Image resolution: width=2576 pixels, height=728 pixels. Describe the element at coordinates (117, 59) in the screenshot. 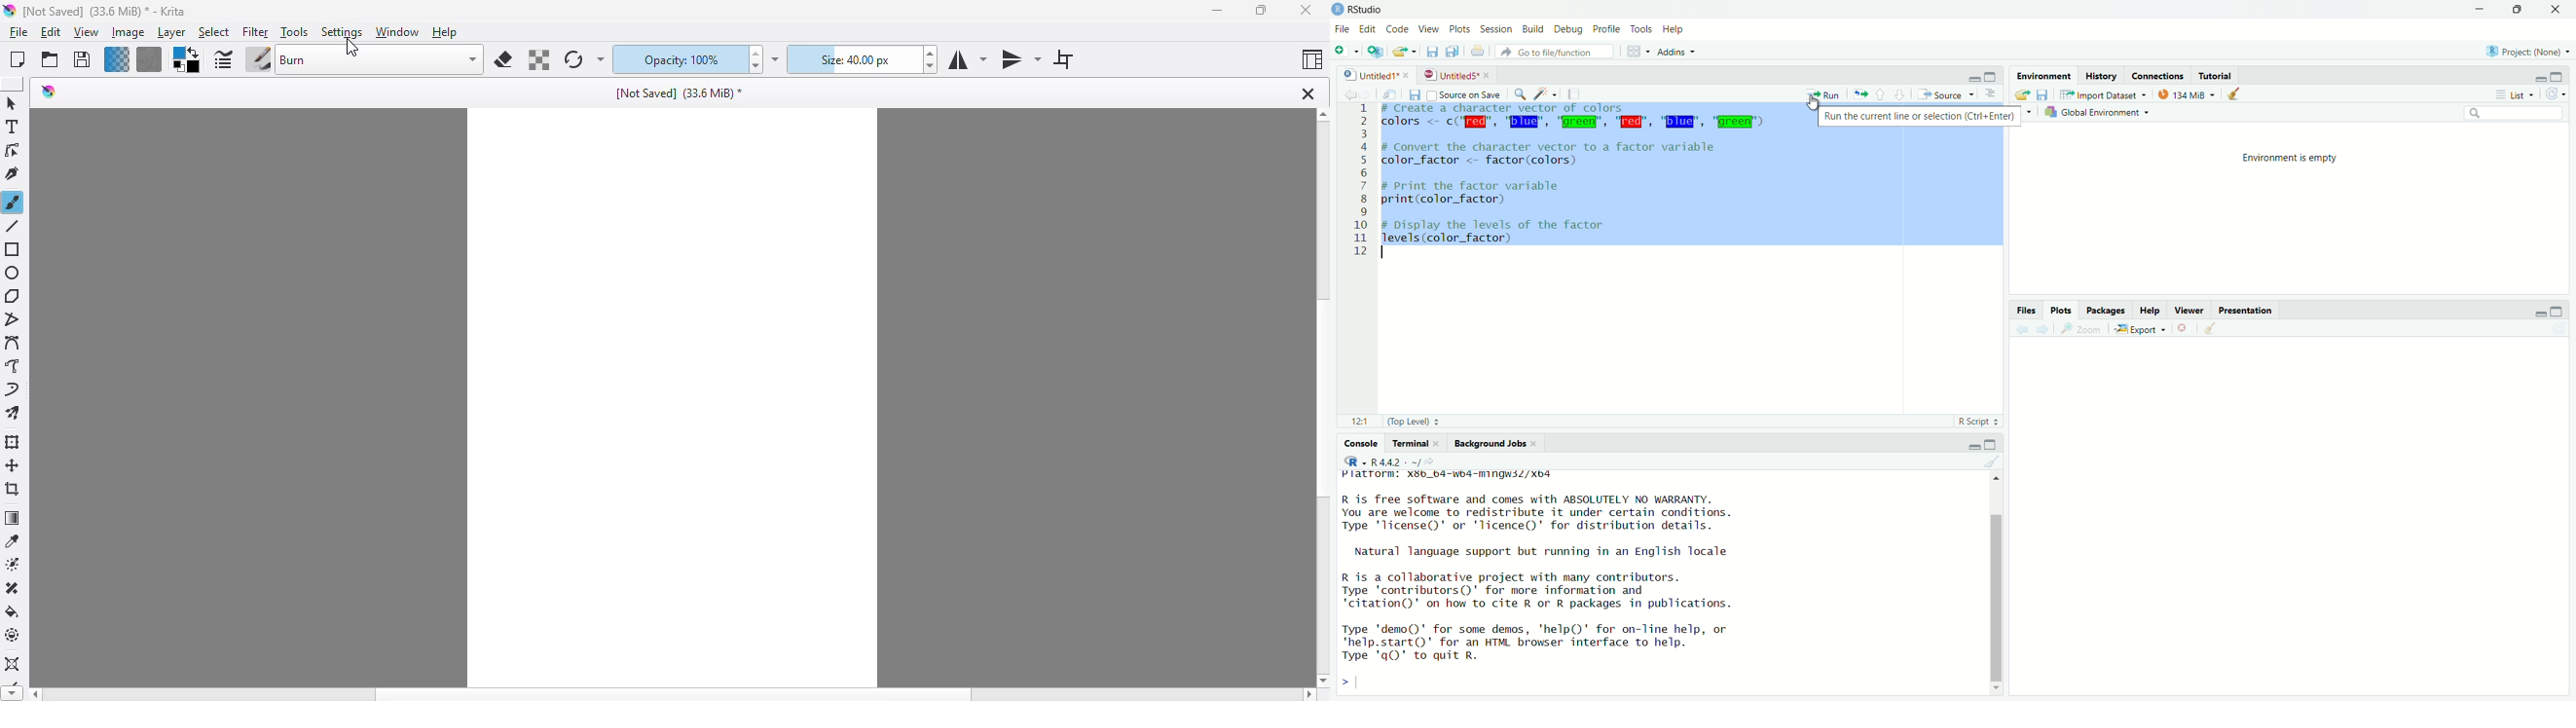

I see `fill gradients` at that location.